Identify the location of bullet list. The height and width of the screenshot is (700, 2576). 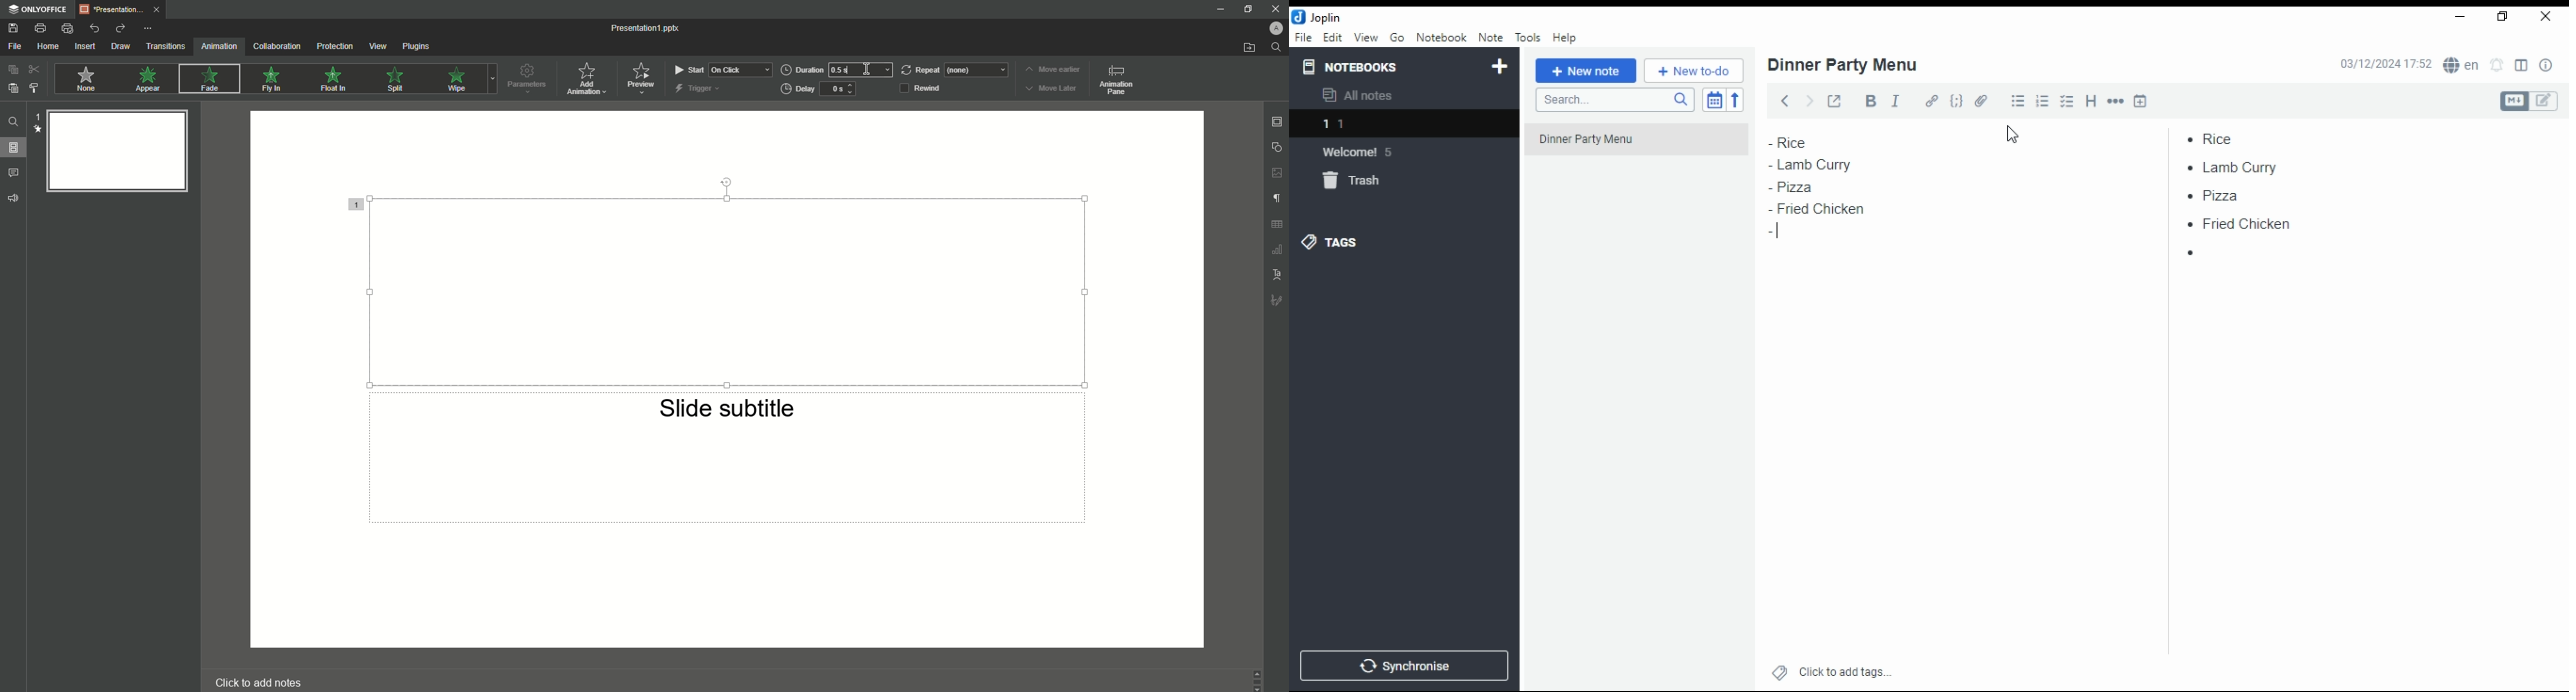
(2020, 101).